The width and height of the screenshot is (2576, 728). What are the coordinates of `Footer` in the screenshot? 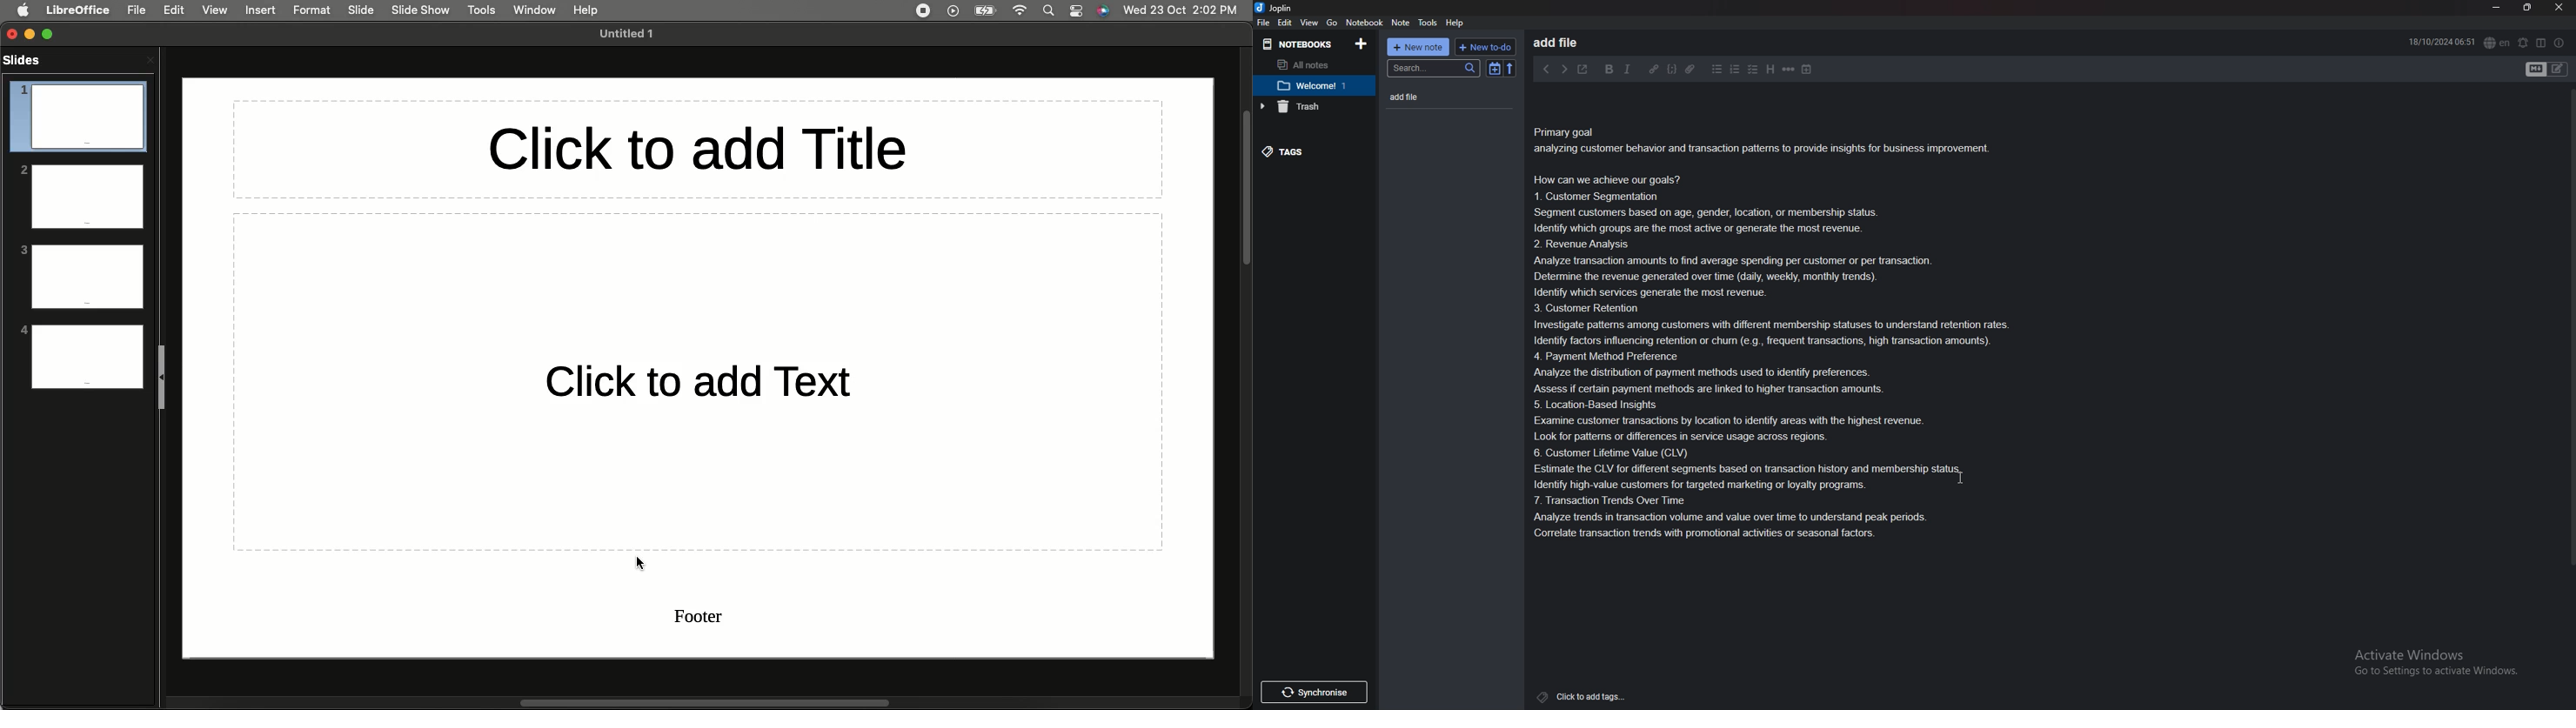 It's located at (90, 303).